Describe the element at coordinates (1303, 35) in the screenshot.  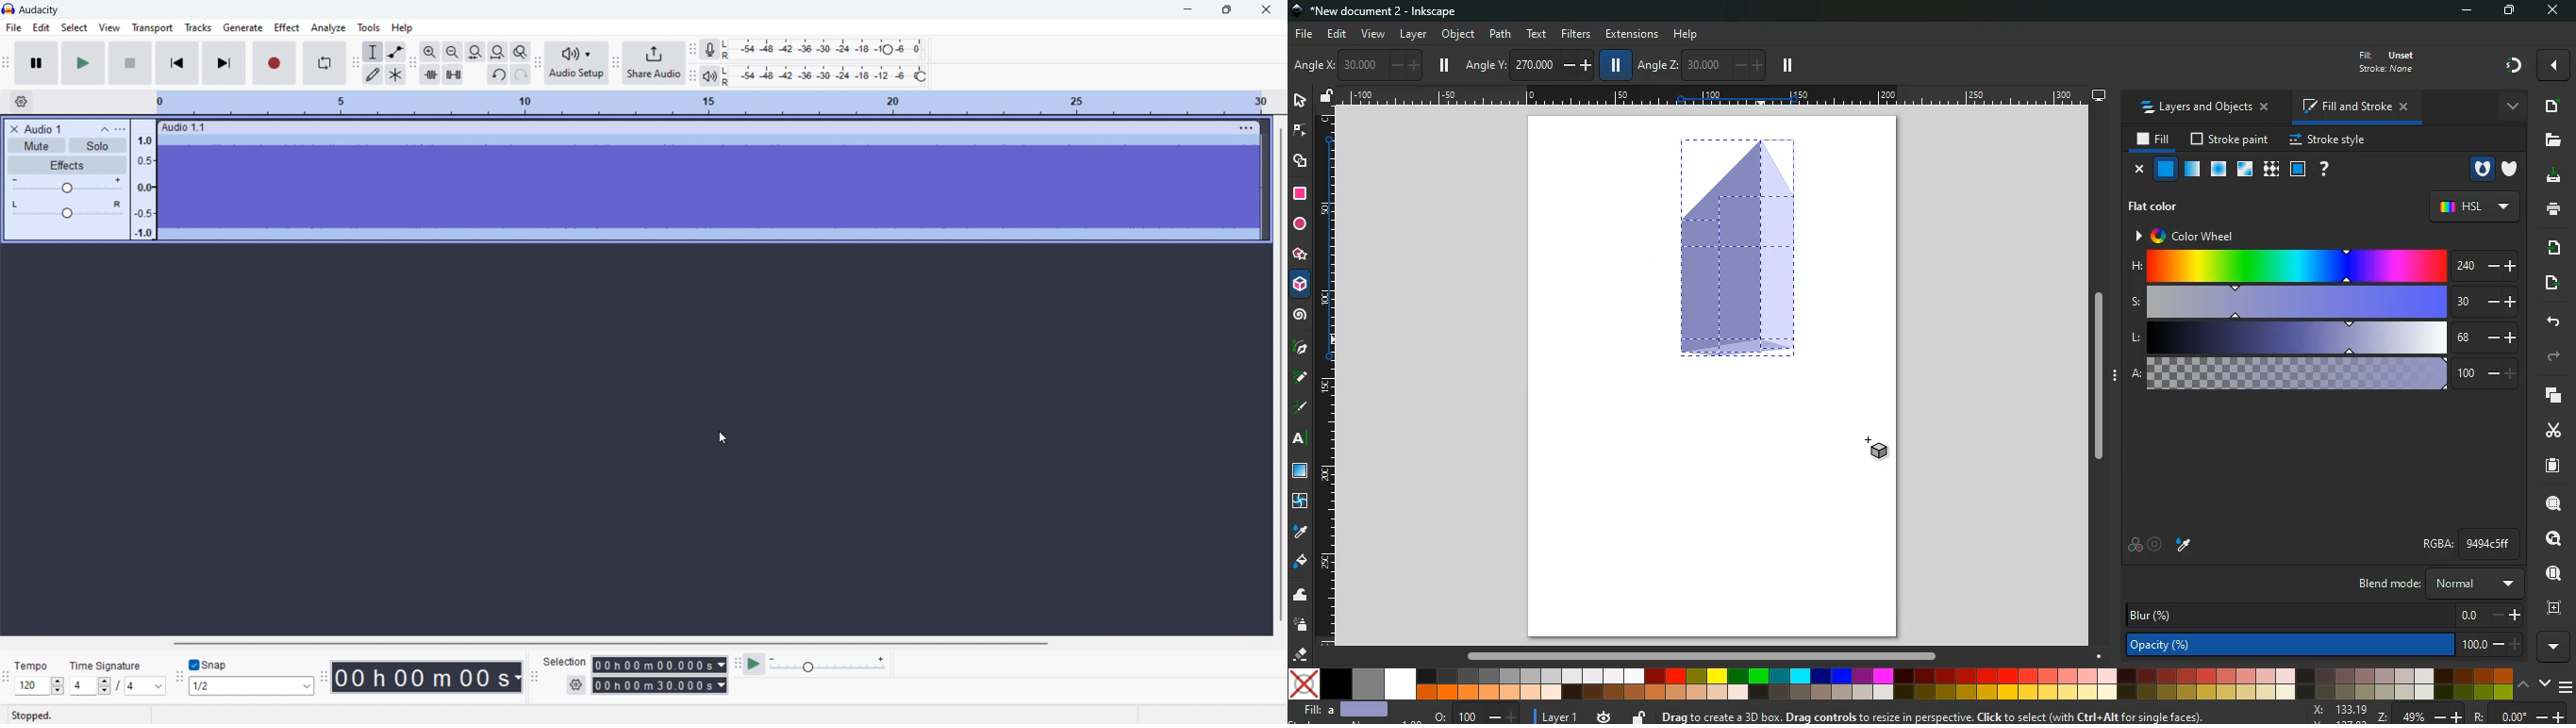
I see `file` at that location.